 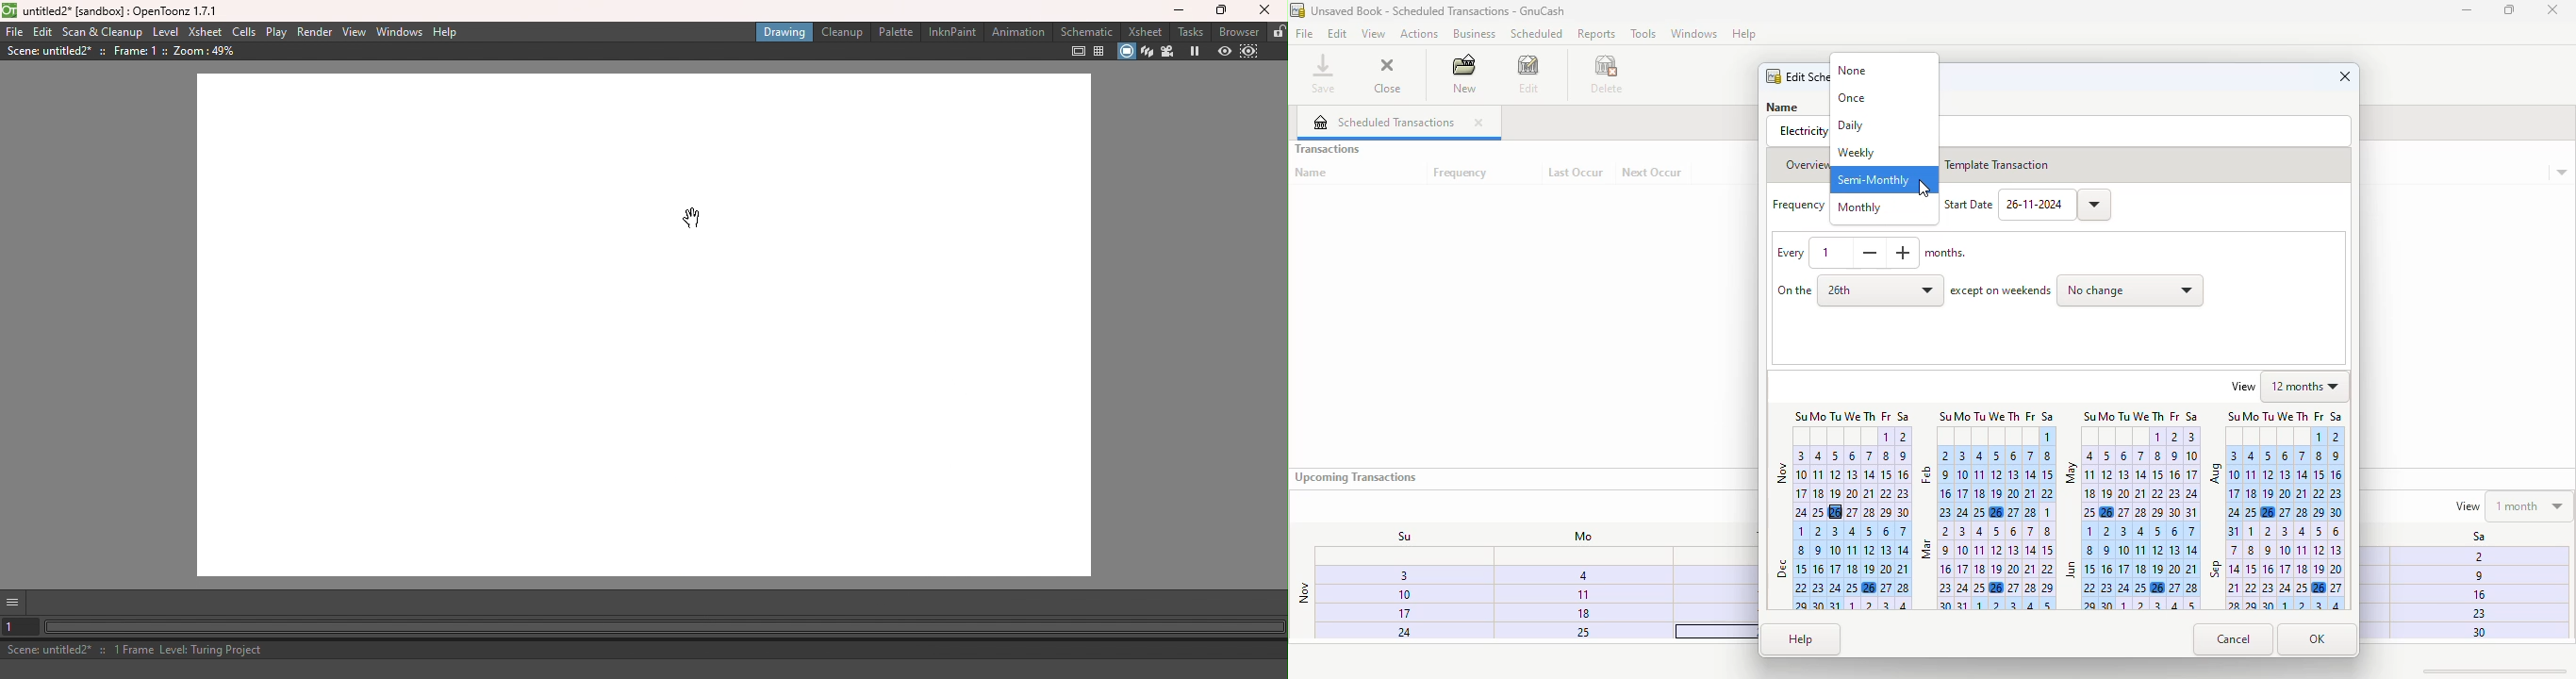 I want to click on no change, so click(x=2131, y=291).